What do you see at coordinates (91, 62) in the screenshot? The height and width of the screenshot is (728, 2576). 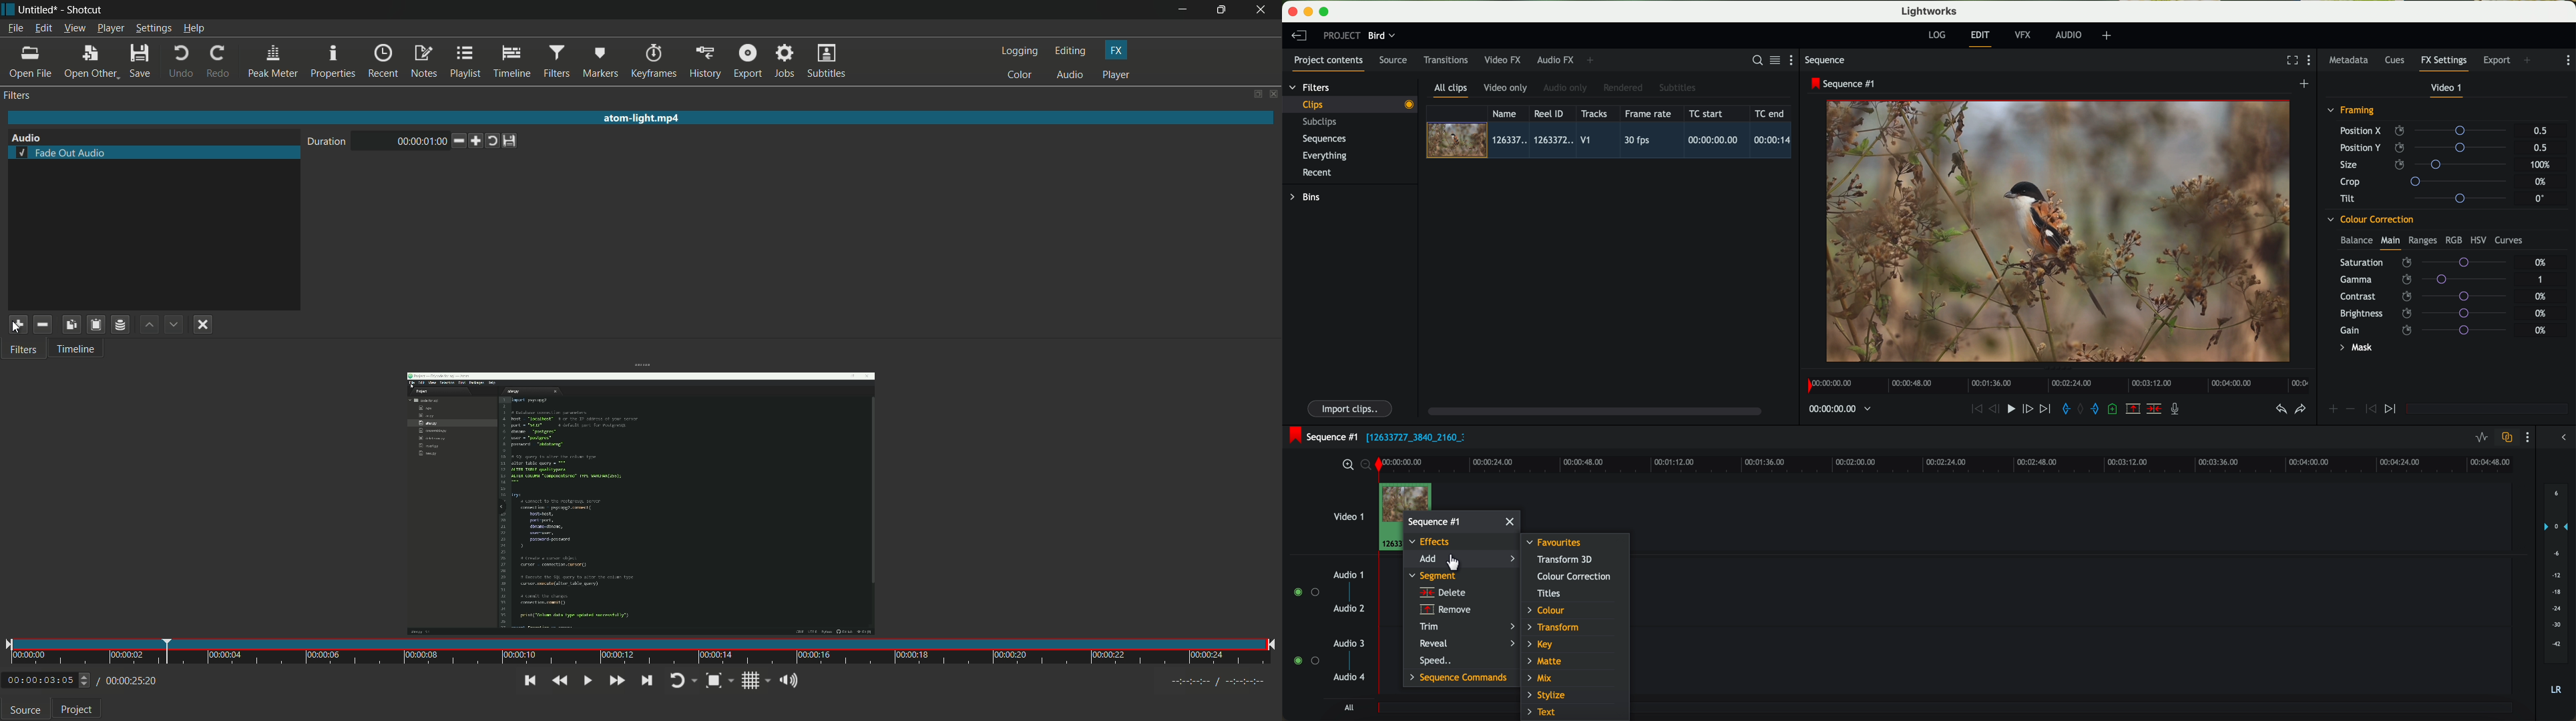 I see `open other` at bounding box center [91, 62].